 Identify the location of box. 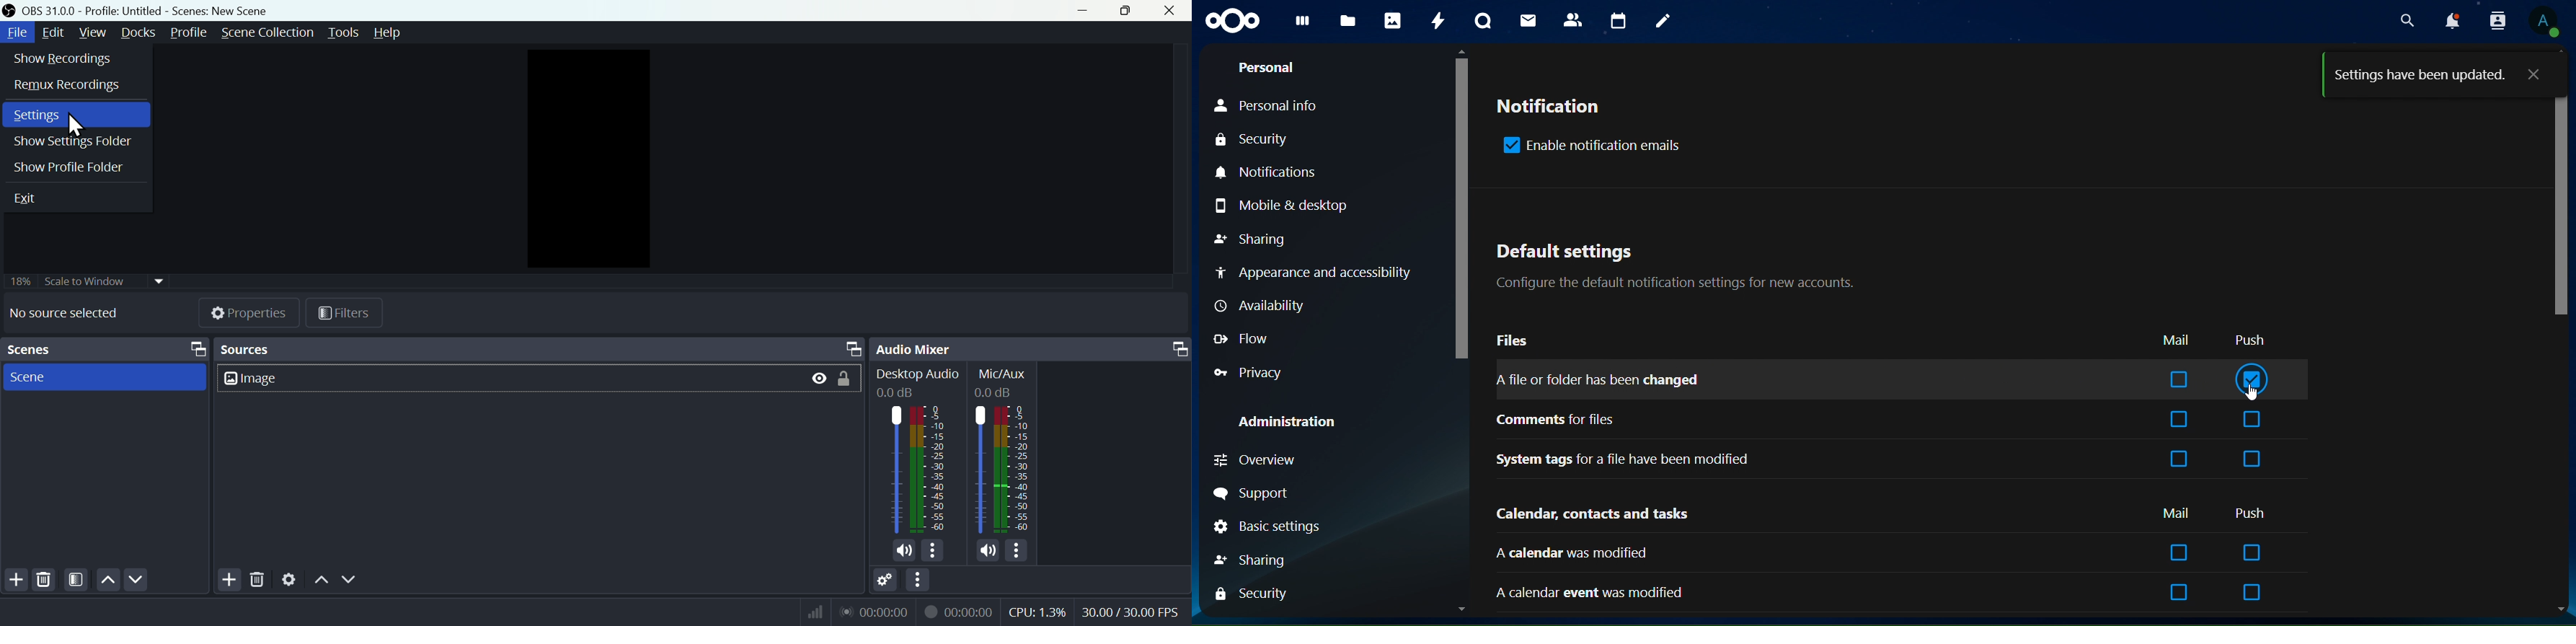
(2252, 458).